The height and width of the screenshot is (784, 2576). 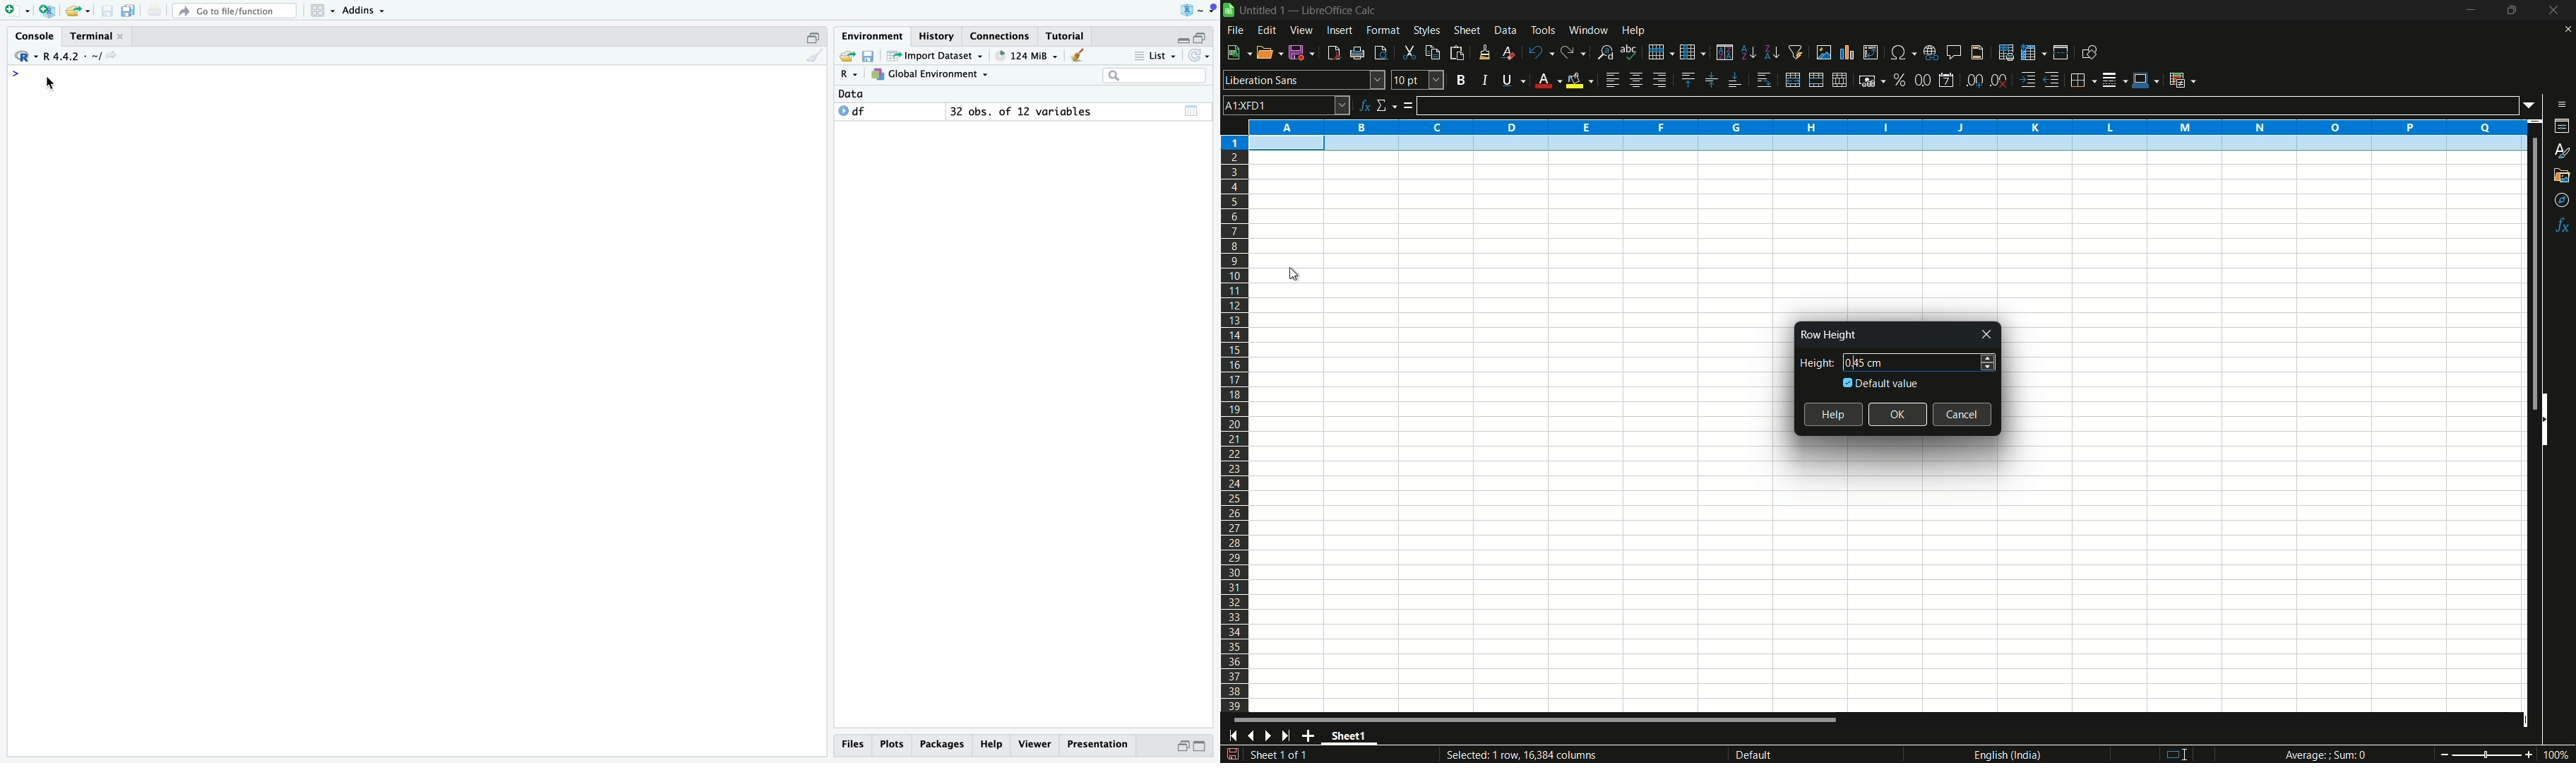 What do you see at coordinates (128, 10) in the screenshot?
I see `copy` at bounding box center [128, 10].